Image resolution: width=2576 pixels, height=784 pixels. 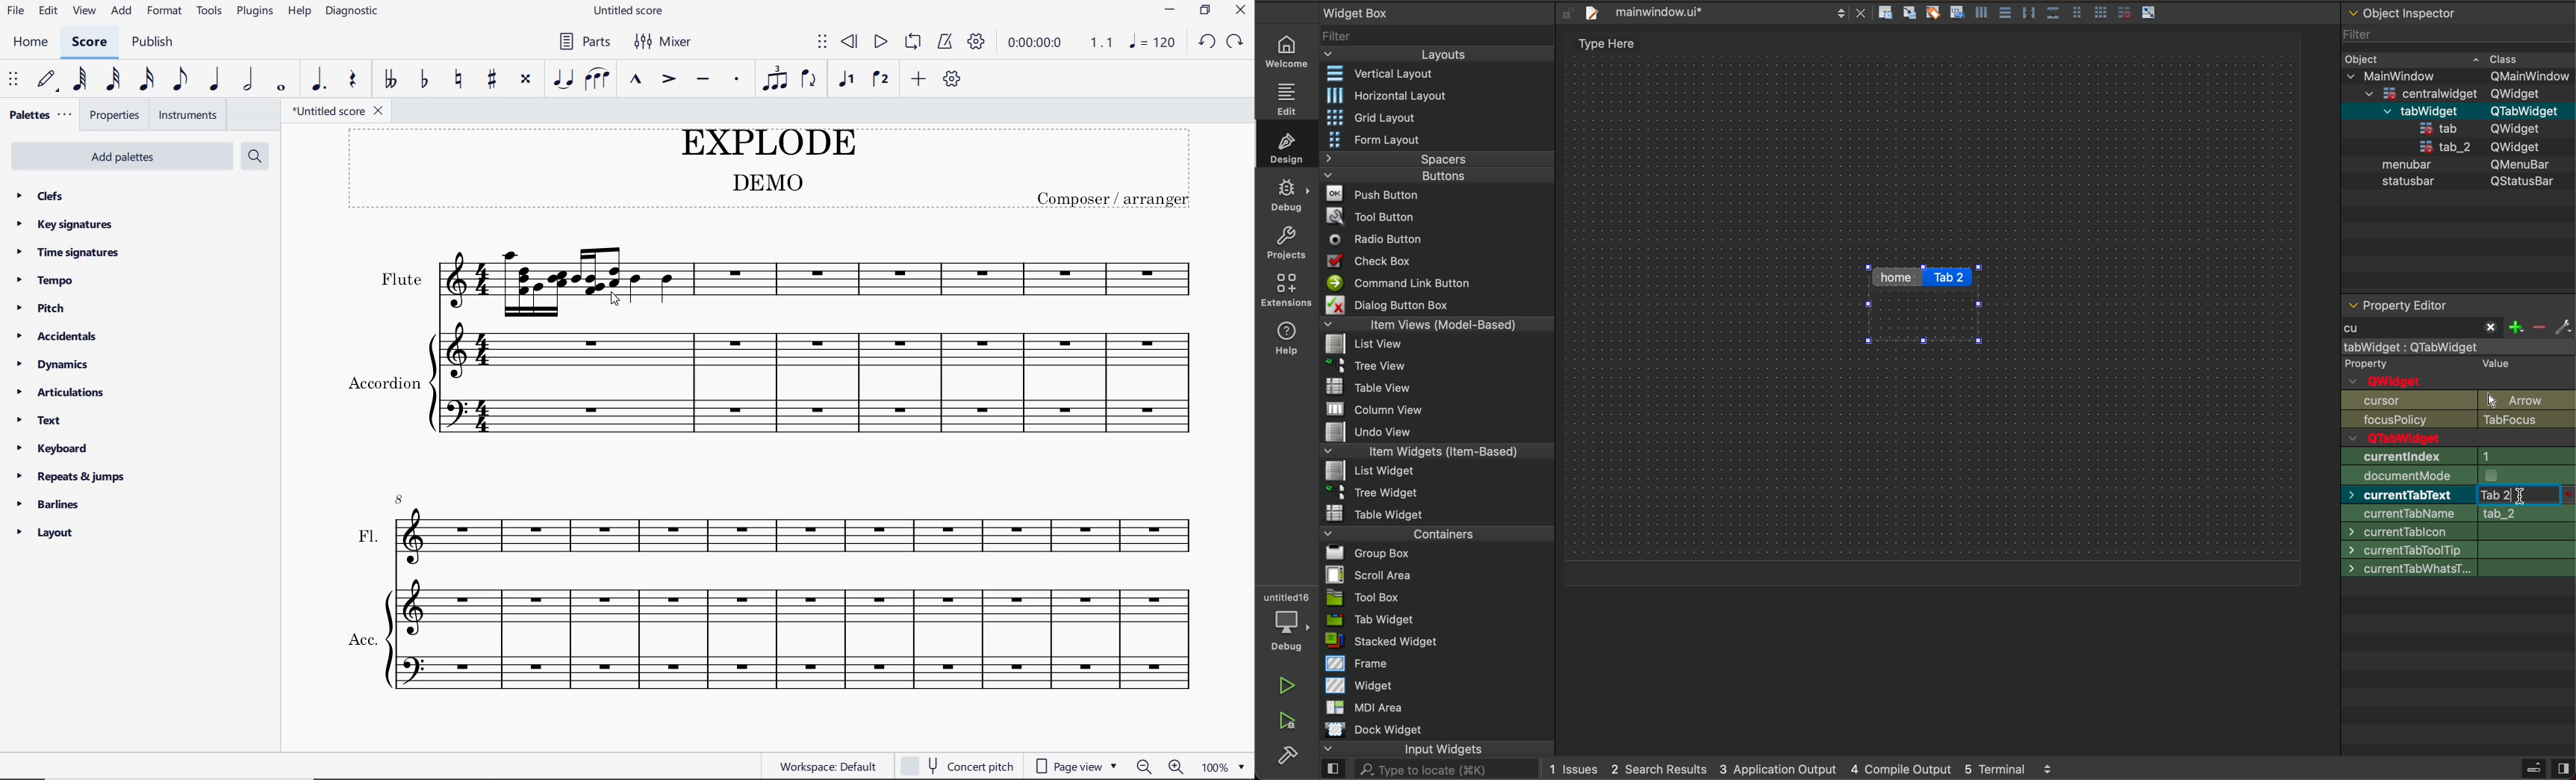 I want to click on Frame, so click(x=1352, y=664).